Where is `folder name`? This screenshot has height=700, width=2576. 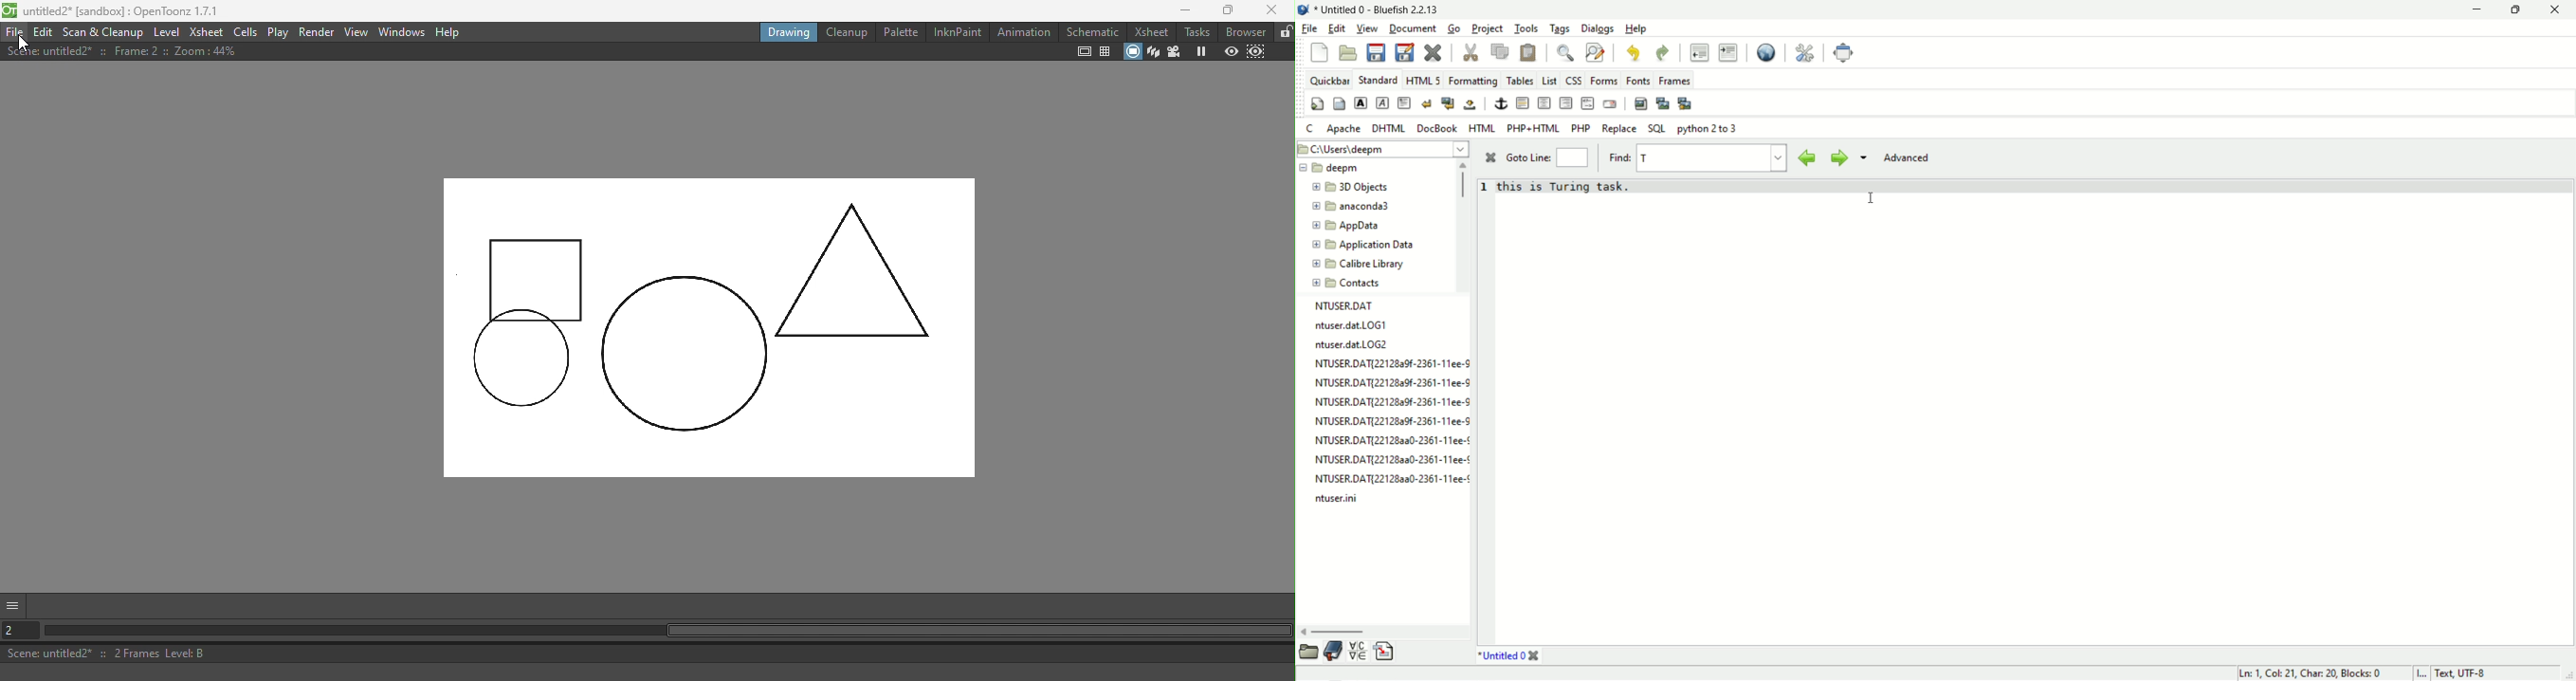
folder name is located at coordinates (1358, 282).